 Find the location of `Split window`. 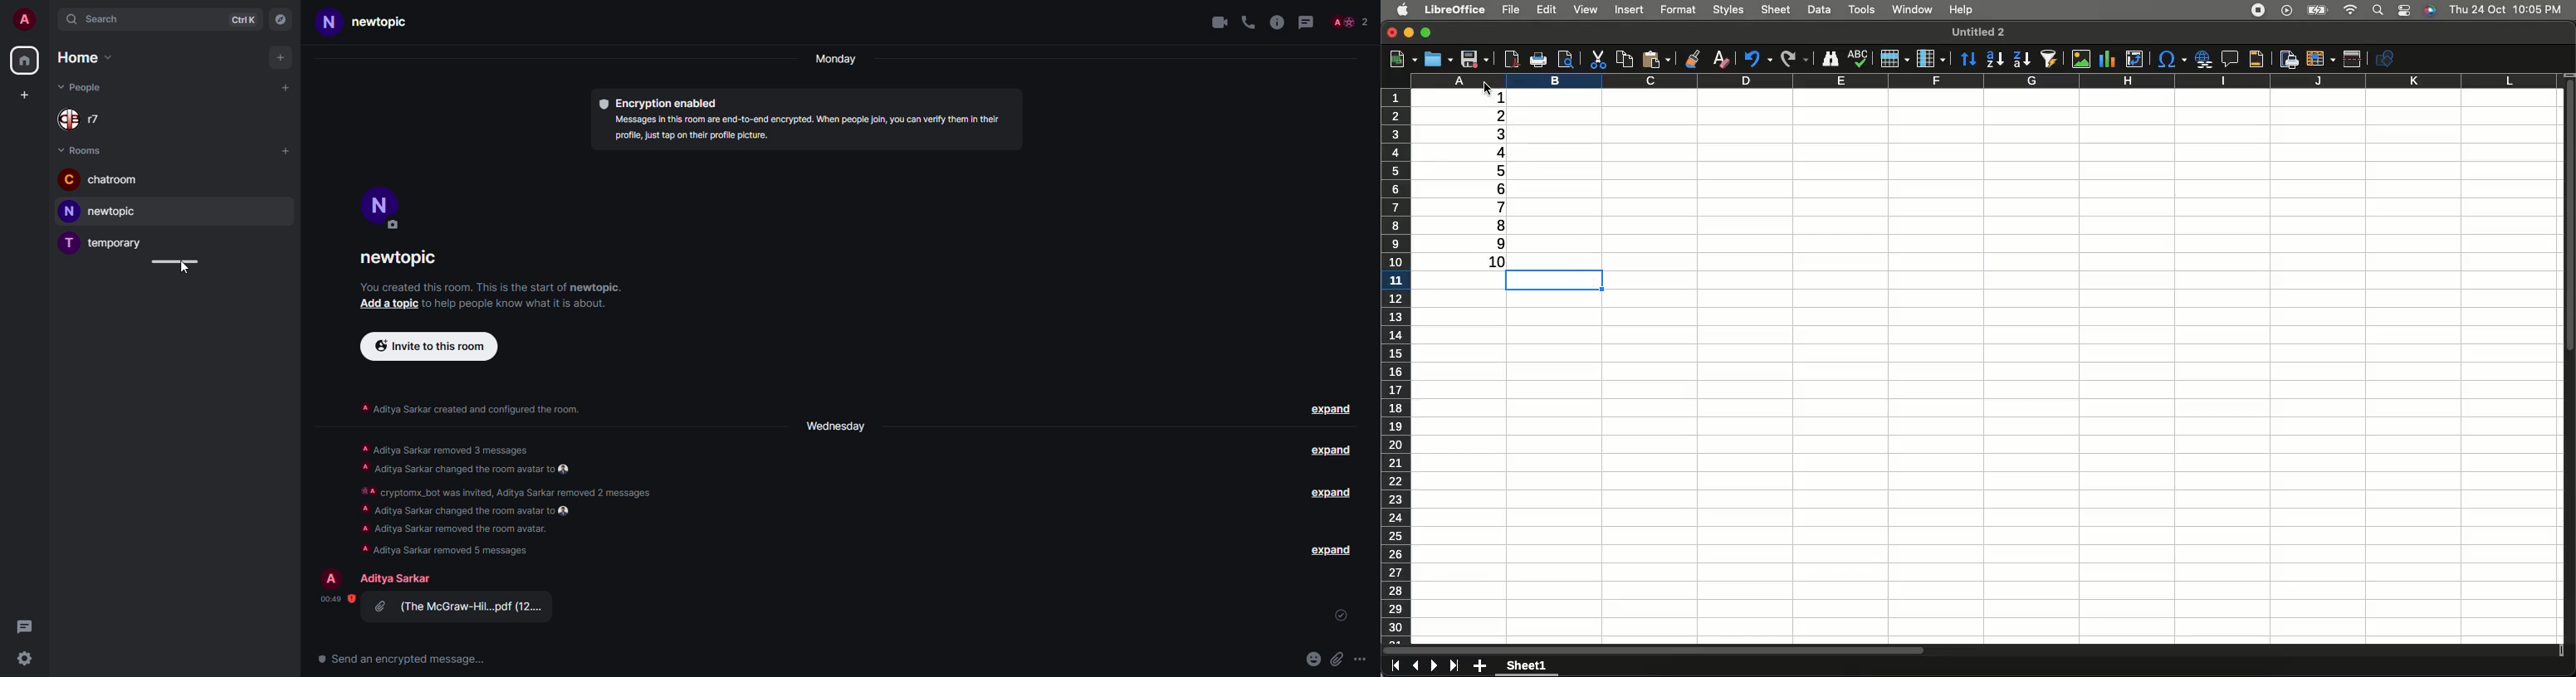

Split window is located at coordinates (2354, 59).